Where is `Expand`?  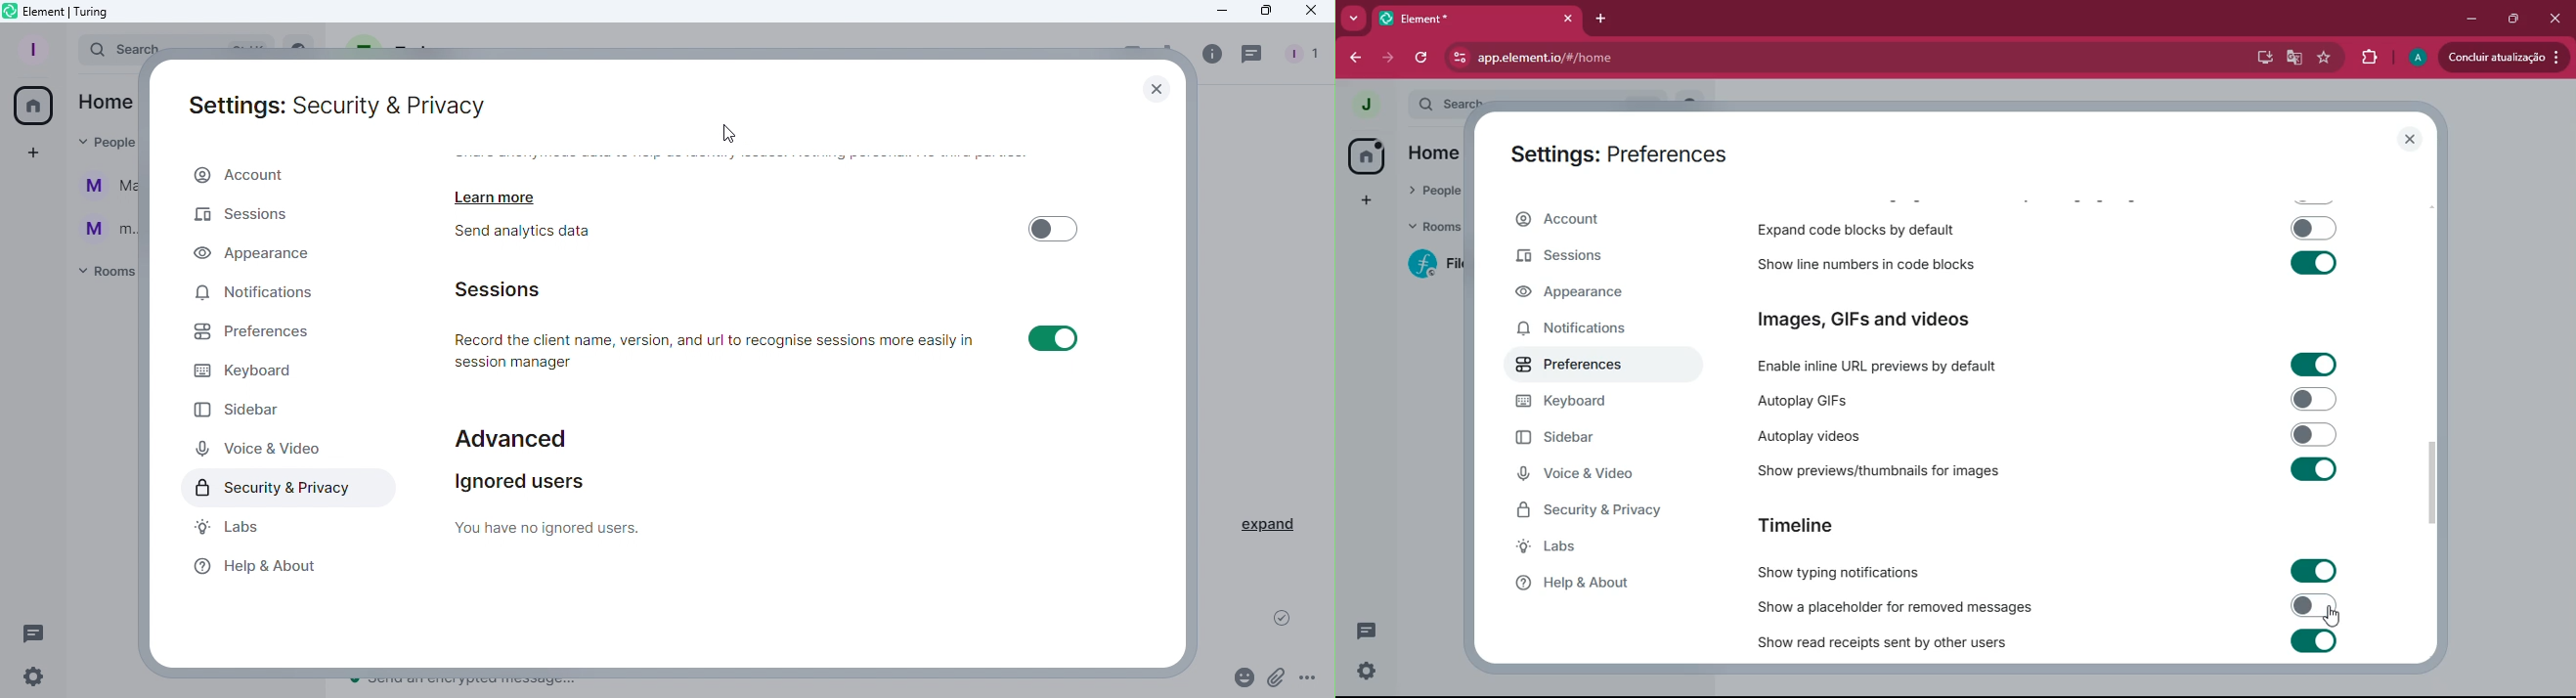 Expand is located at coordinates (1269, 525).